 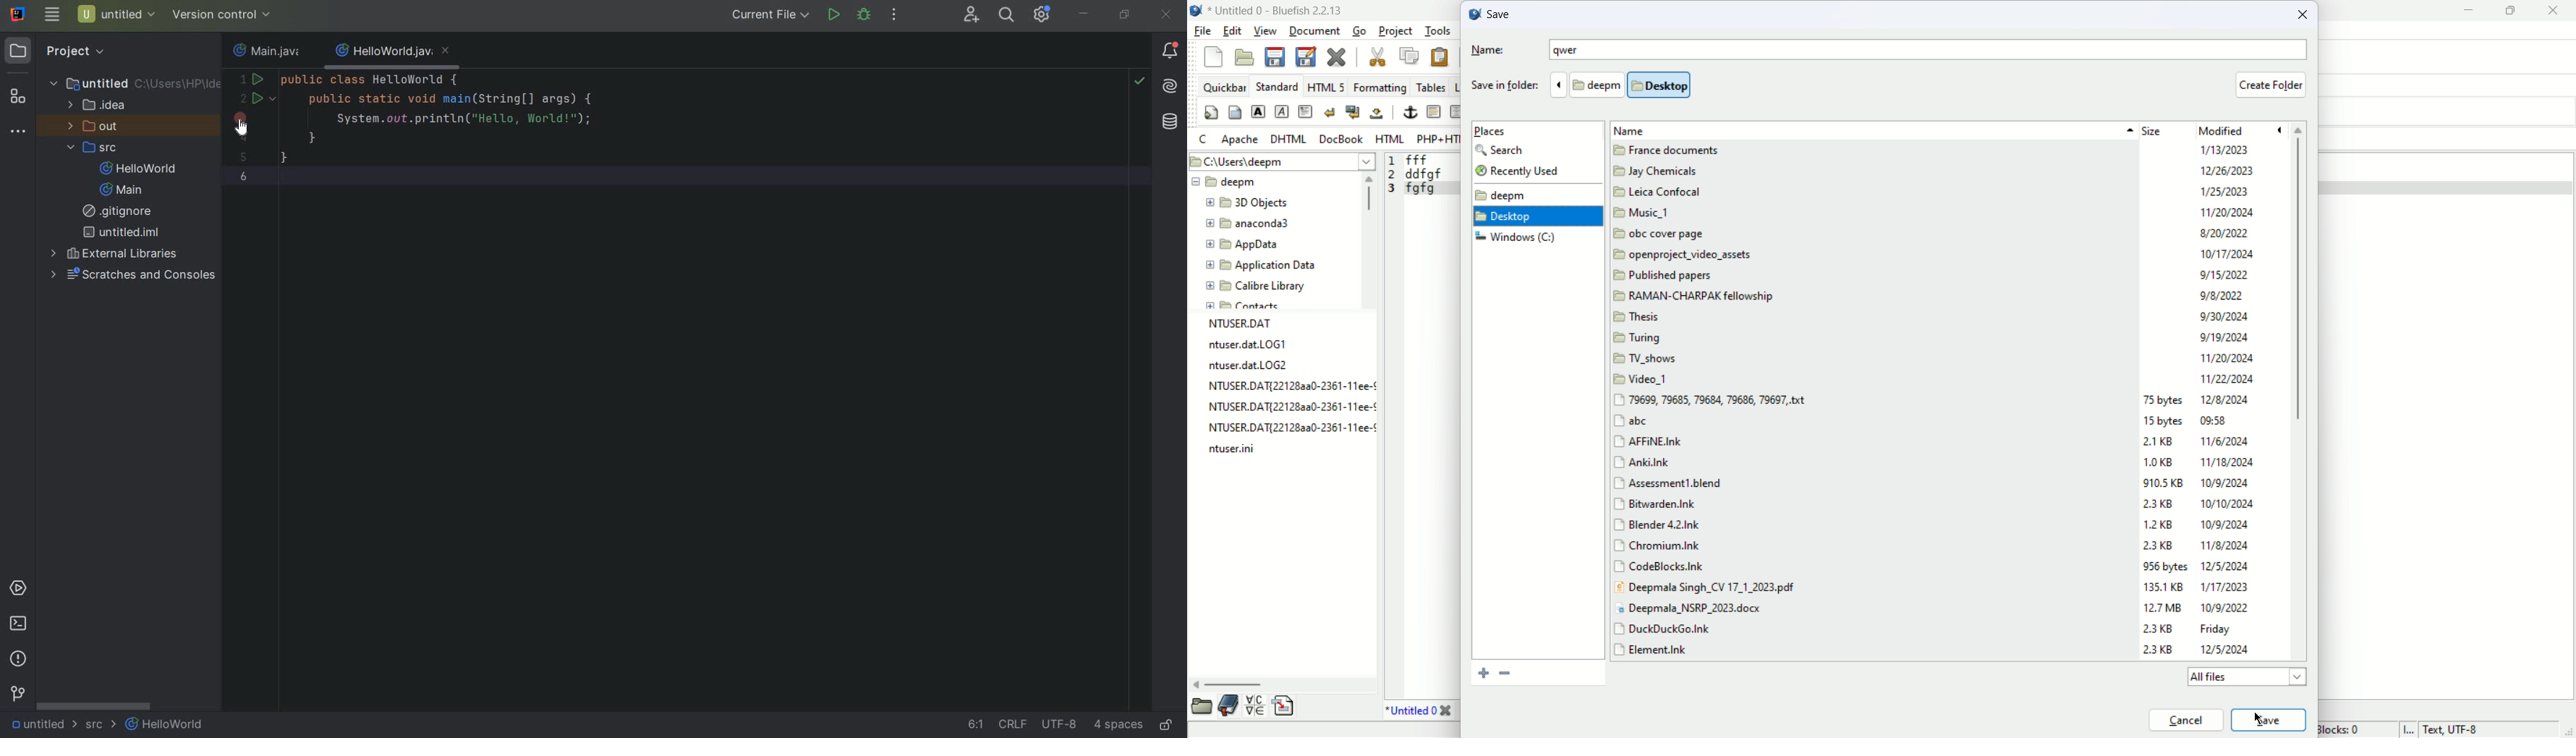 What do you see at coordinates (1236, 323) in the screenshot?
I see `file name` at bounding box center [1236, 323].